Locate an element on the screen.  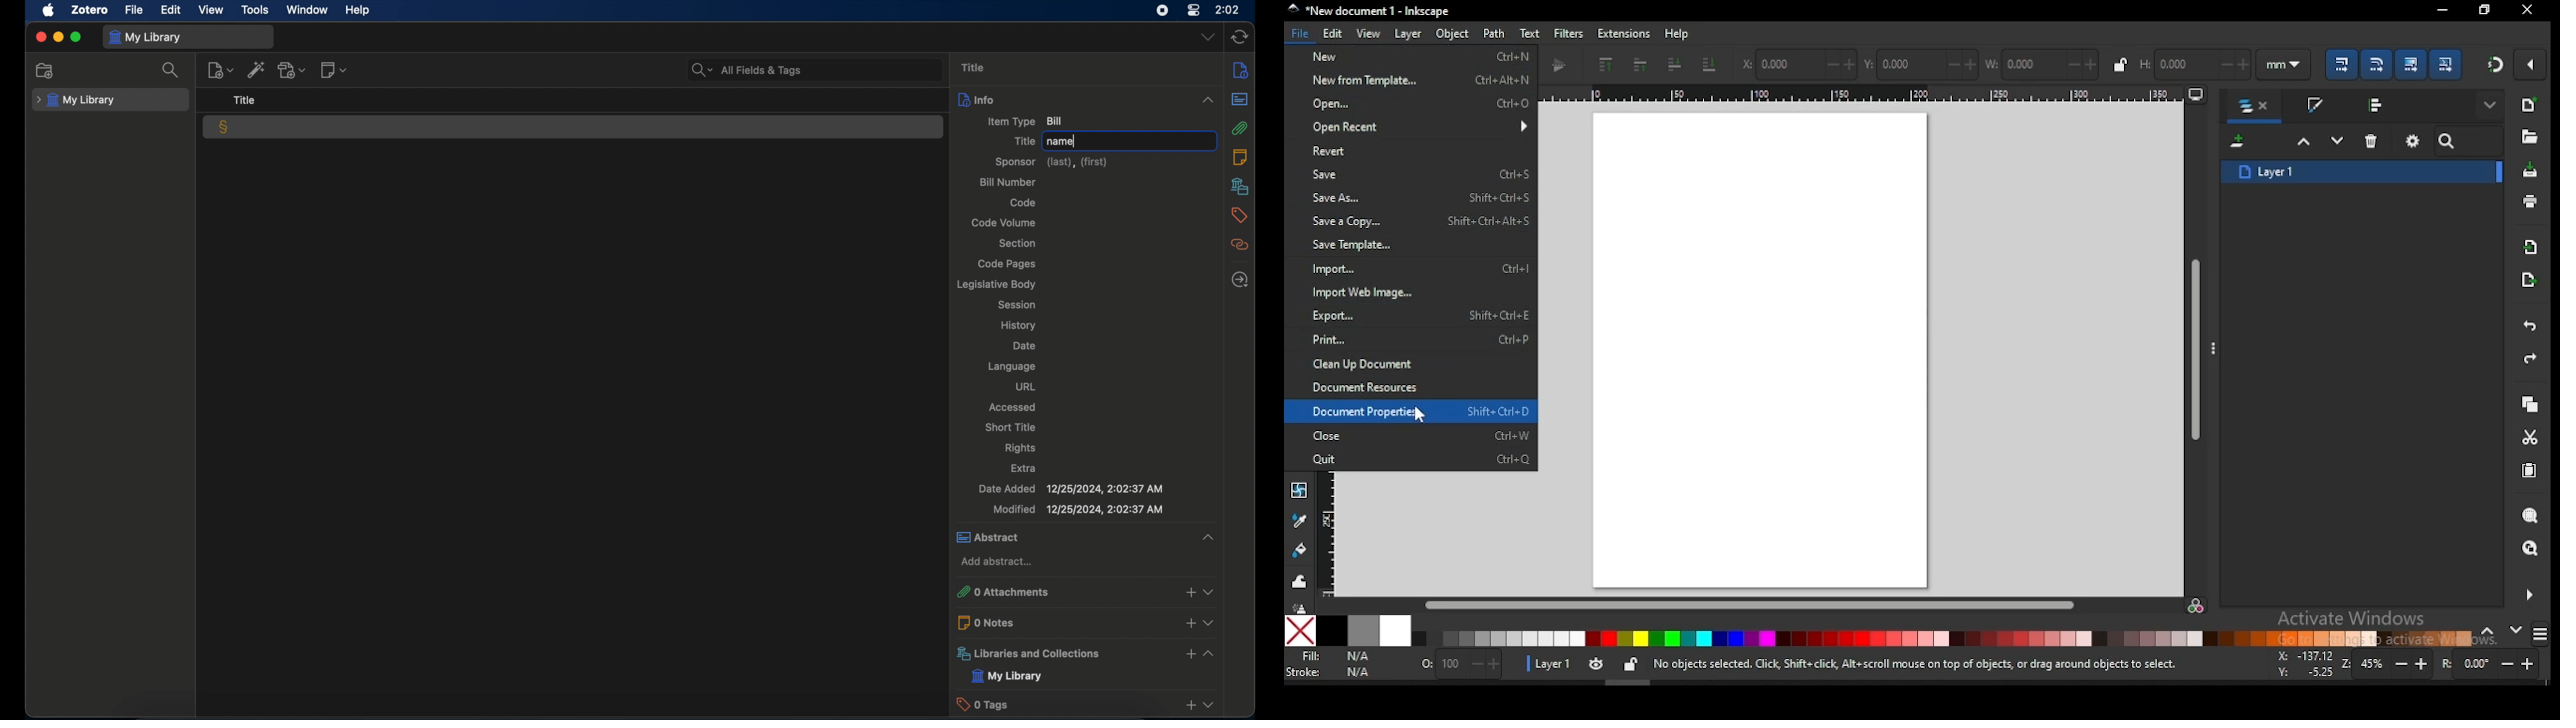
locate is located at coordinates (1241, 279).